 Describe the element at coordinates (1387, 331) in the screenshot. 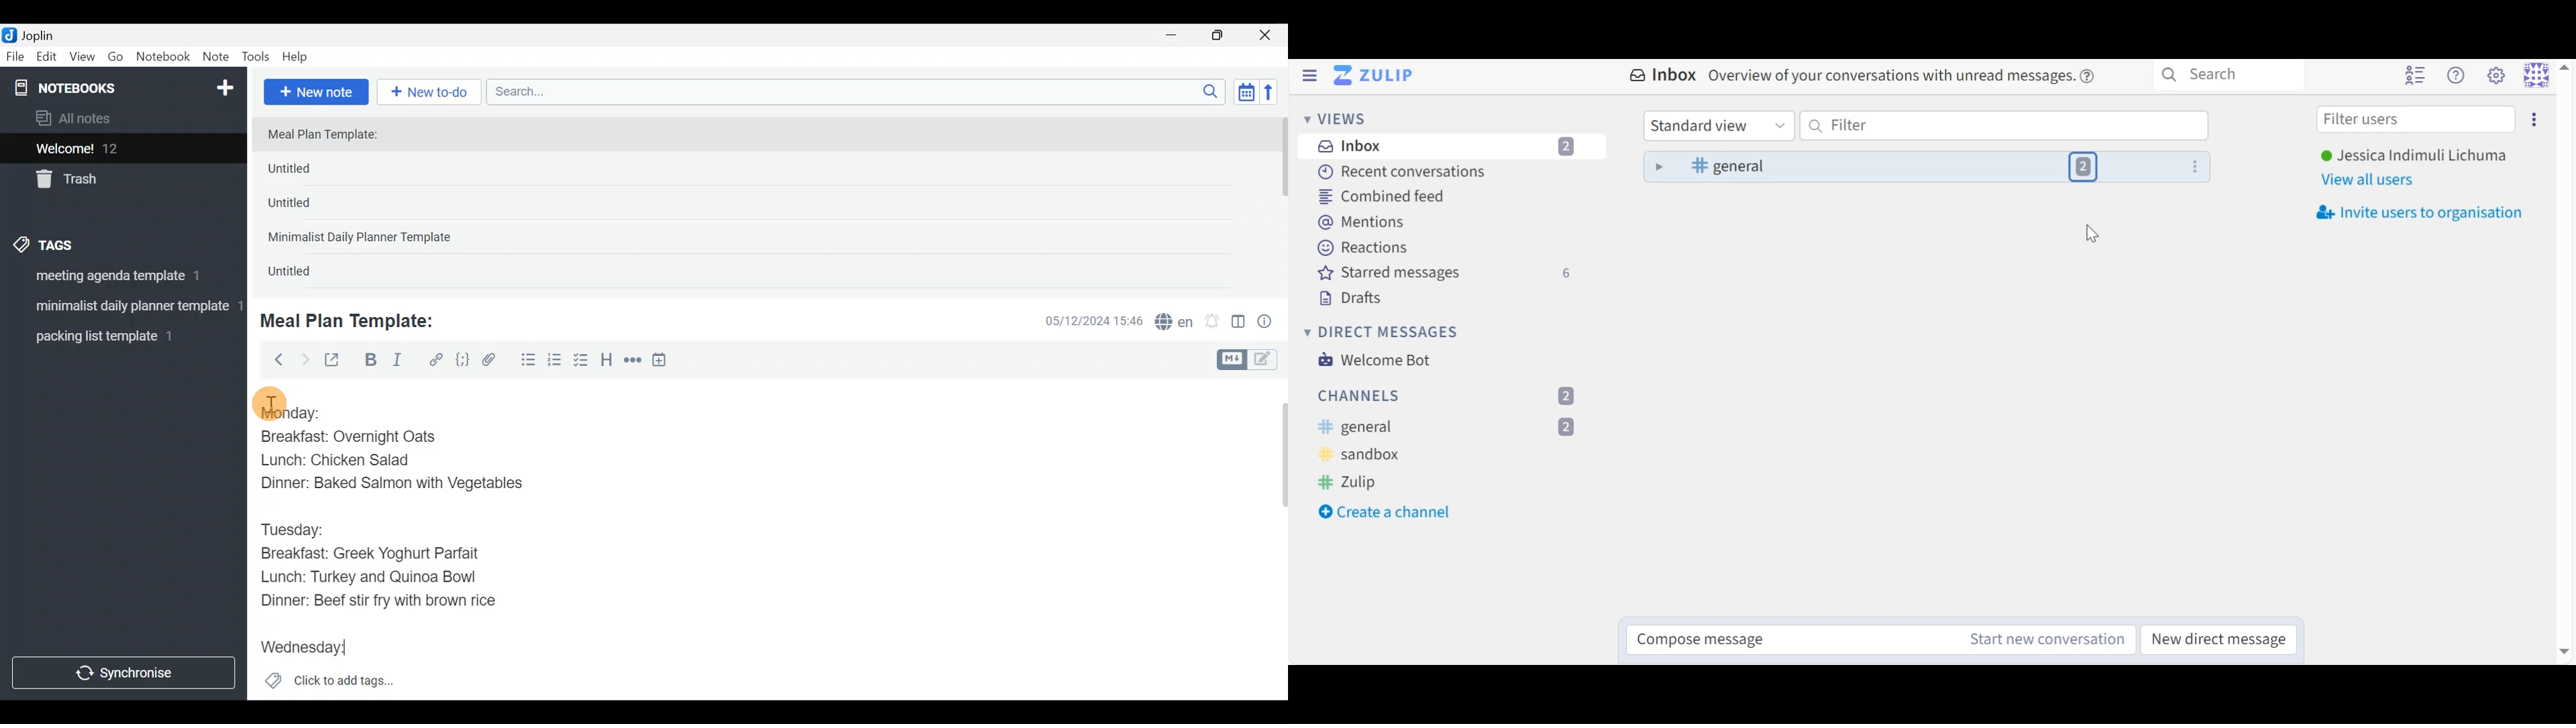

I see `Direct Messages` at that location.